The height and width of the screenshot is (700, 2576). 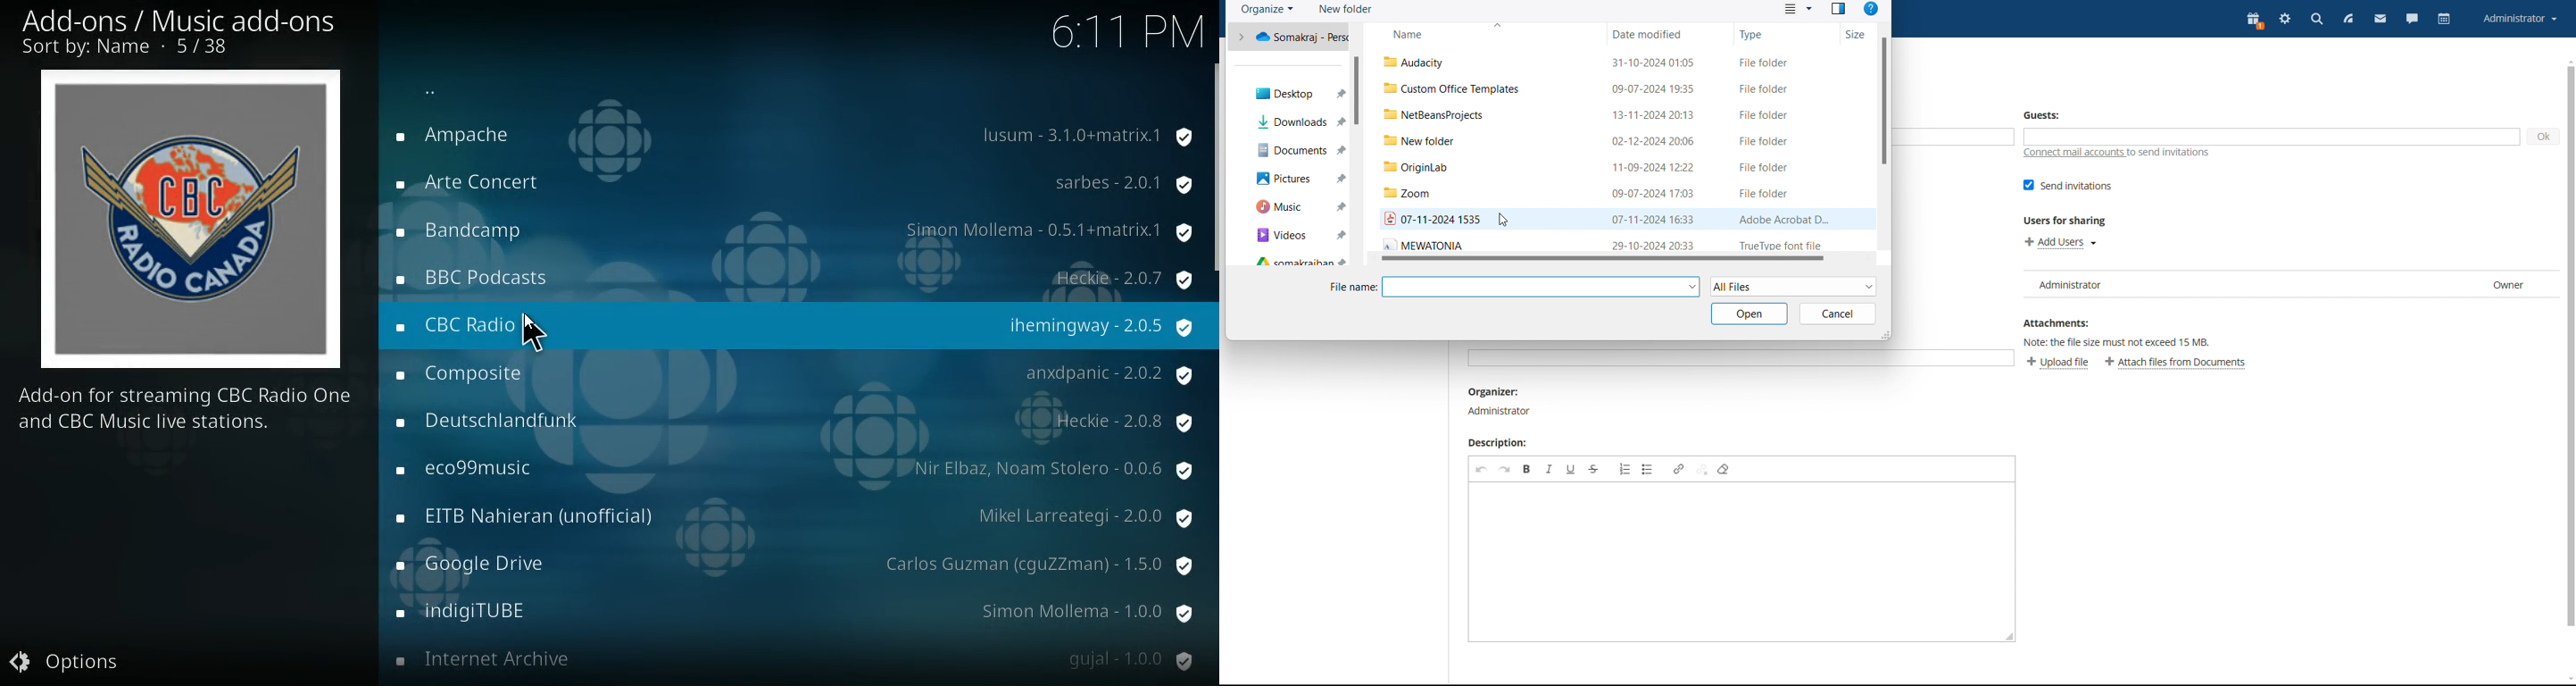 What do you see at coordinates (1054, 234) in the screenshot?
I see `protection` at bounding box center [1054, 234].